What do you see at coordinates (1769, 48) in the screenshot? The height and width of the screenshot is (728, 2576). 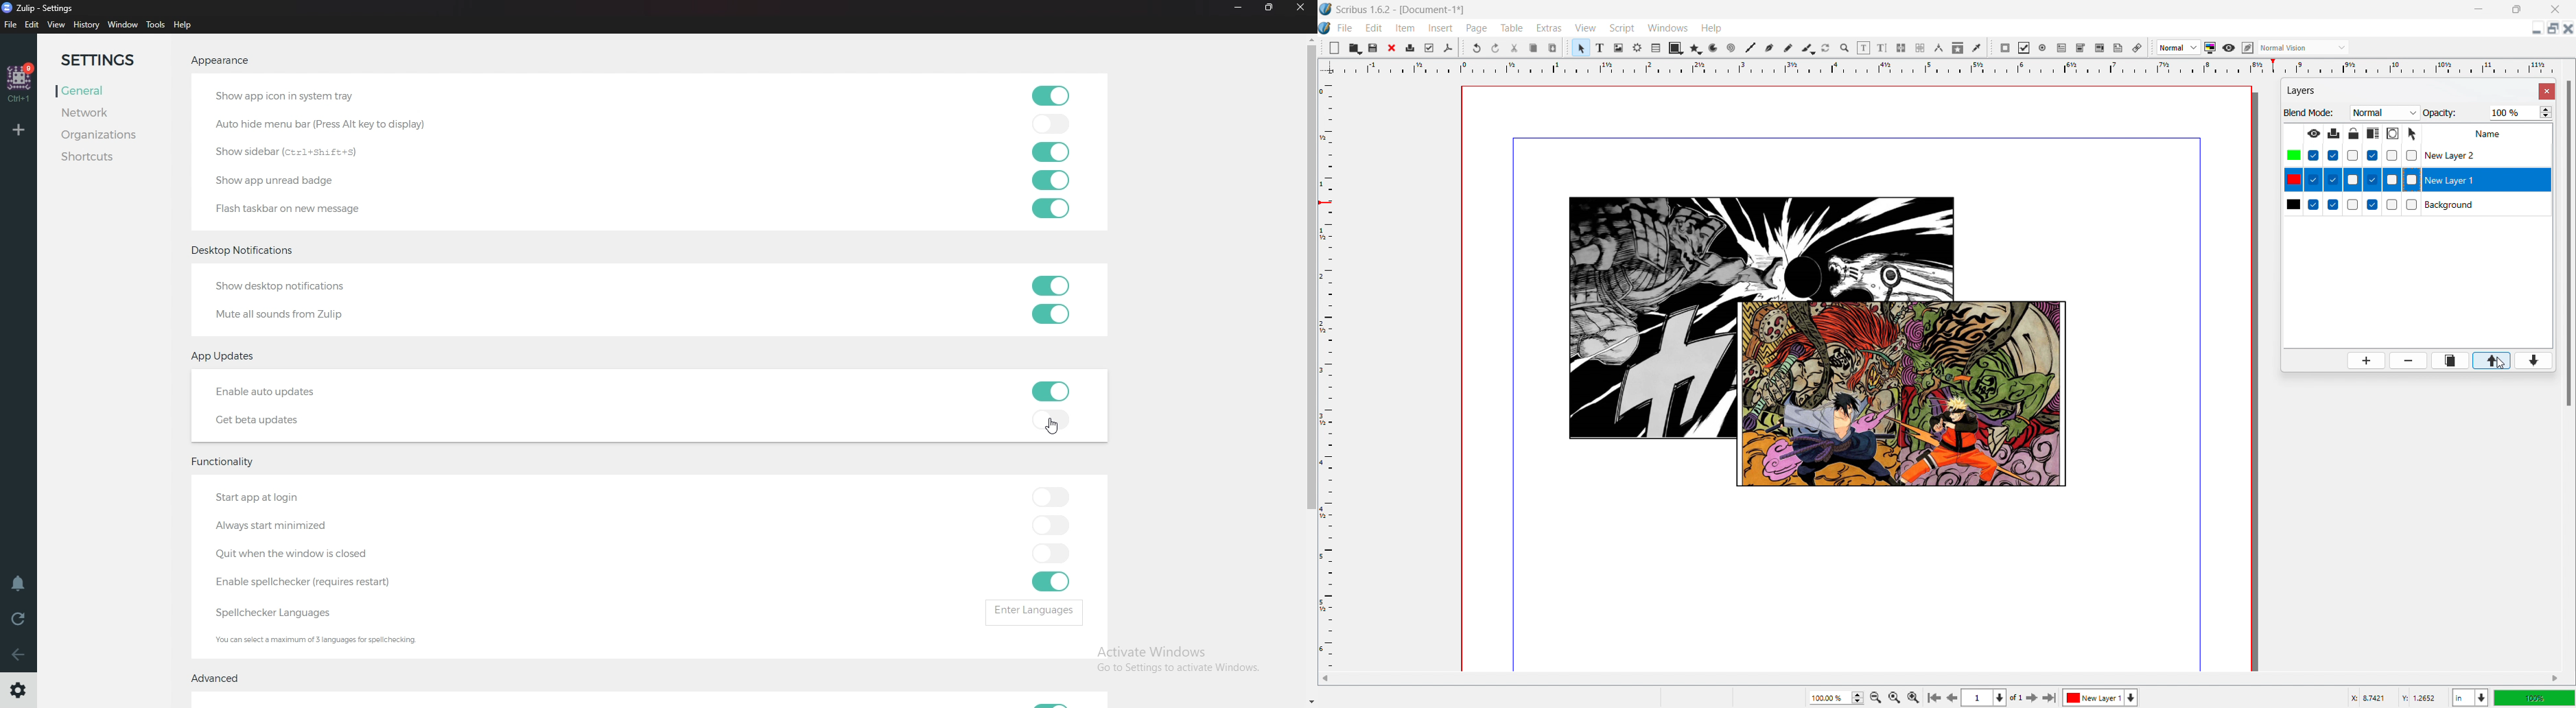 I see `bezier curve` at bounding box center [1769, 48].